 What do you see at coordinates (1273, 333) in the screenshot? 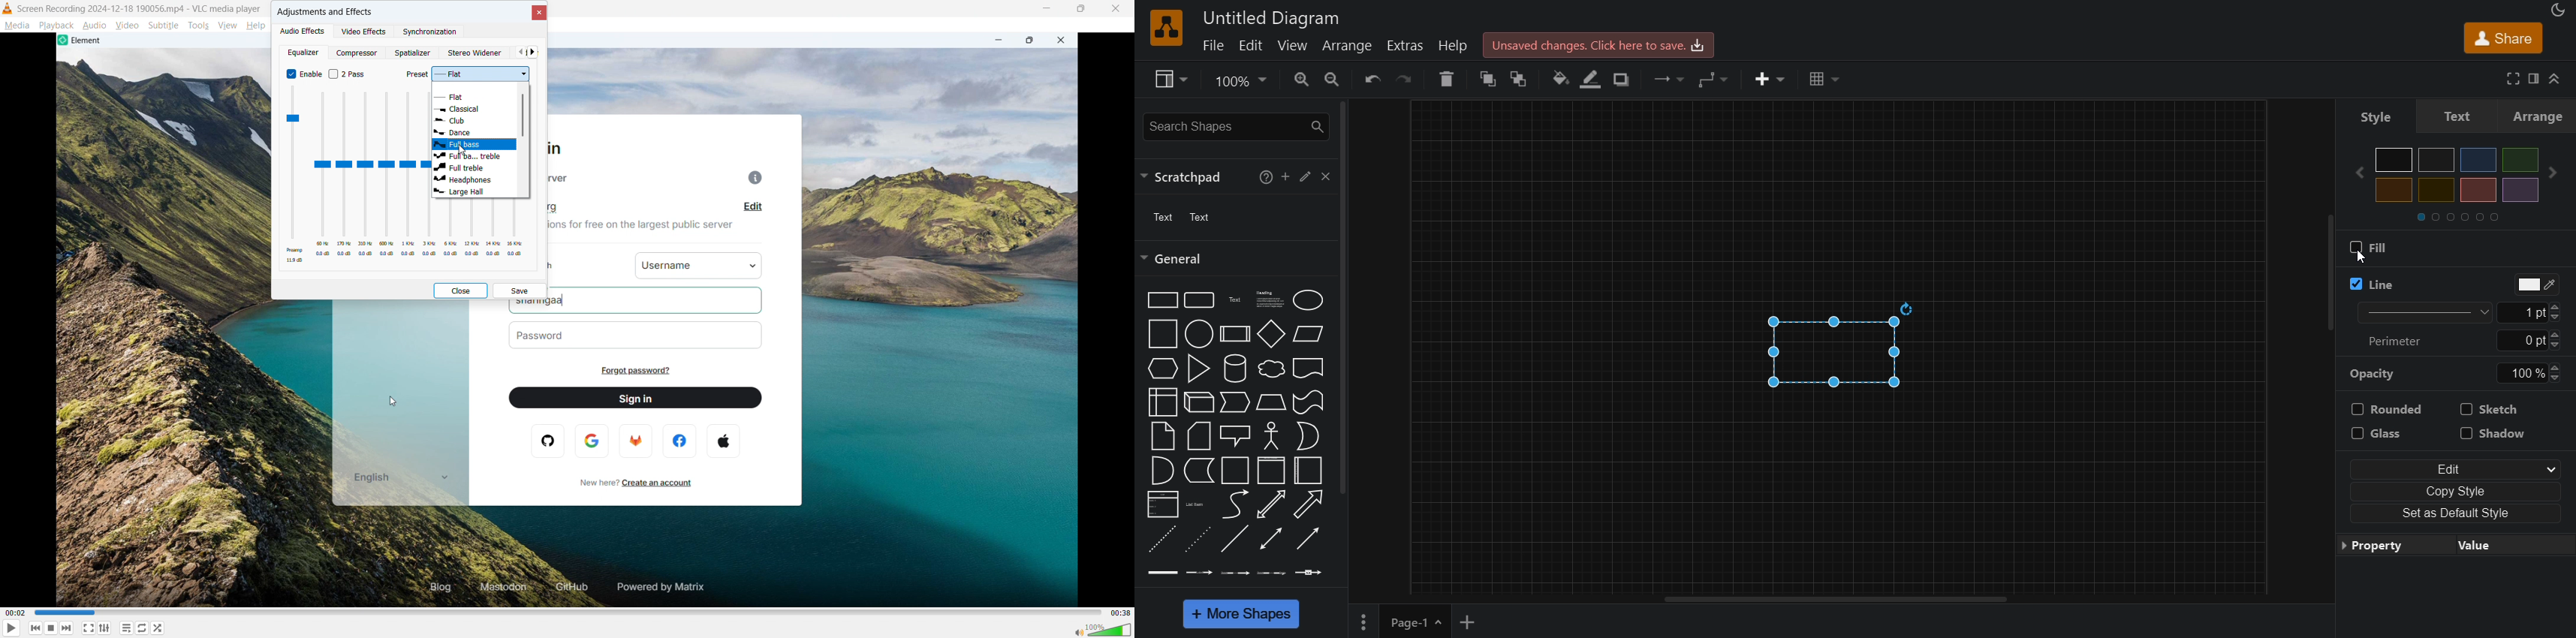
I see `diamond` at bounding box center [1273, 333].